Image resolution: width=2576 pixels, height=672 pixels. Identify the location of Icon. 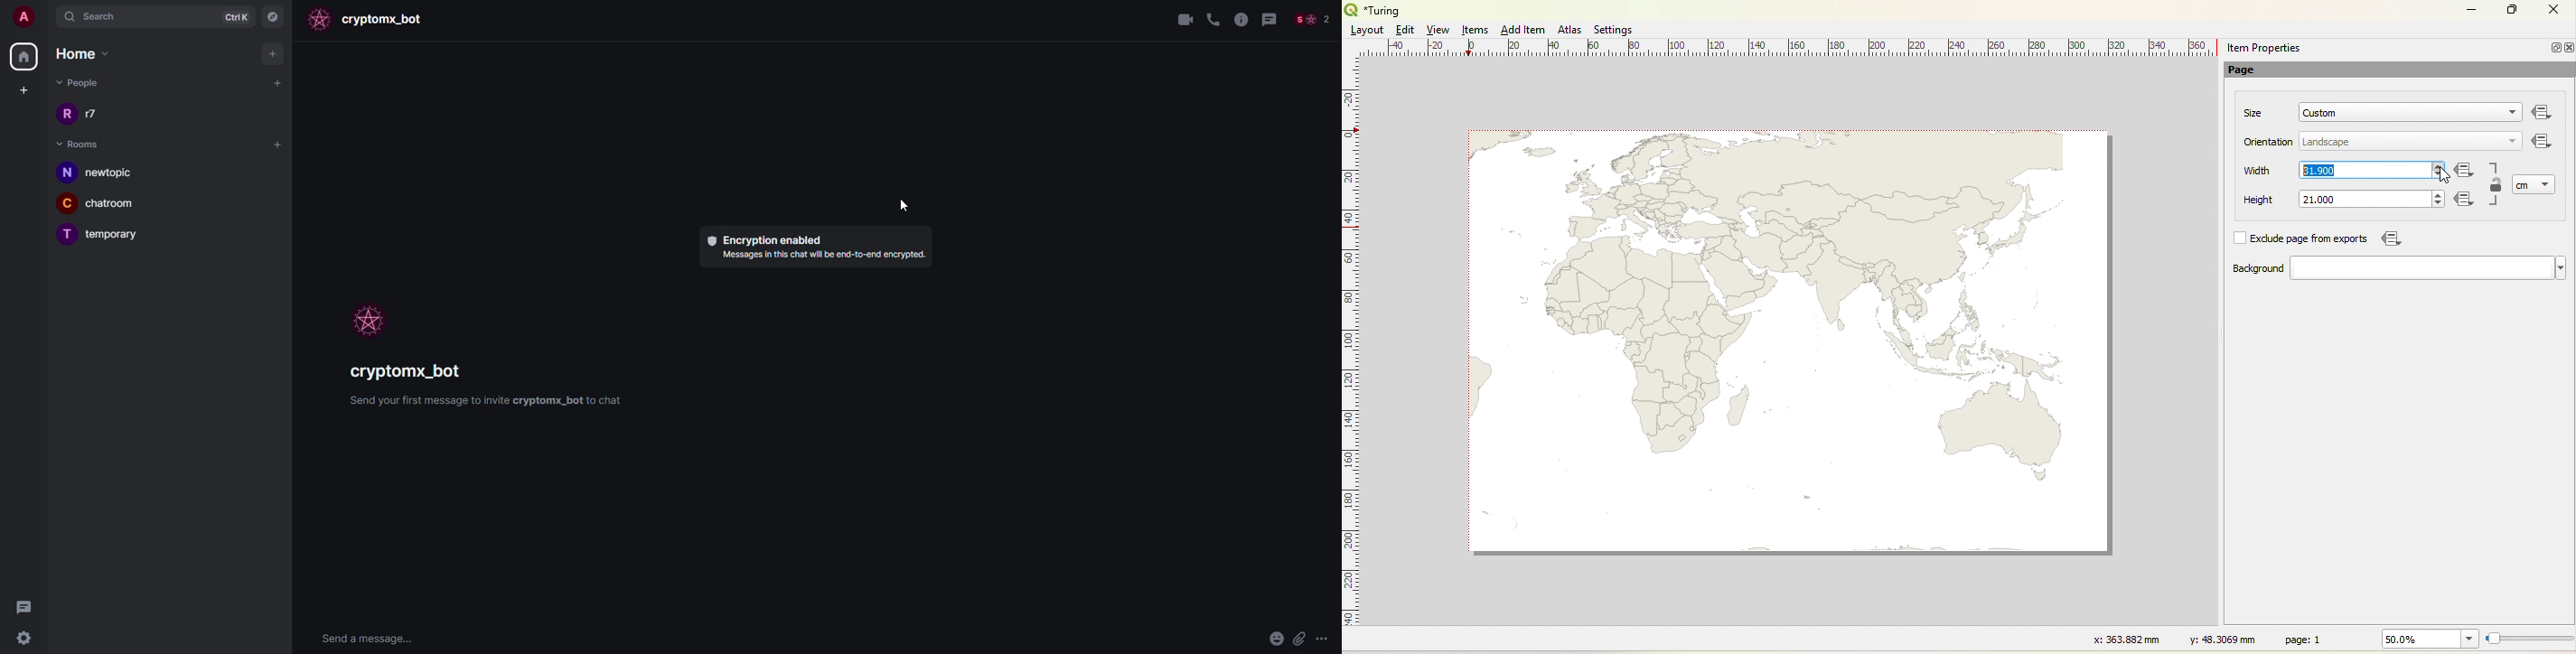
(2465, 172).